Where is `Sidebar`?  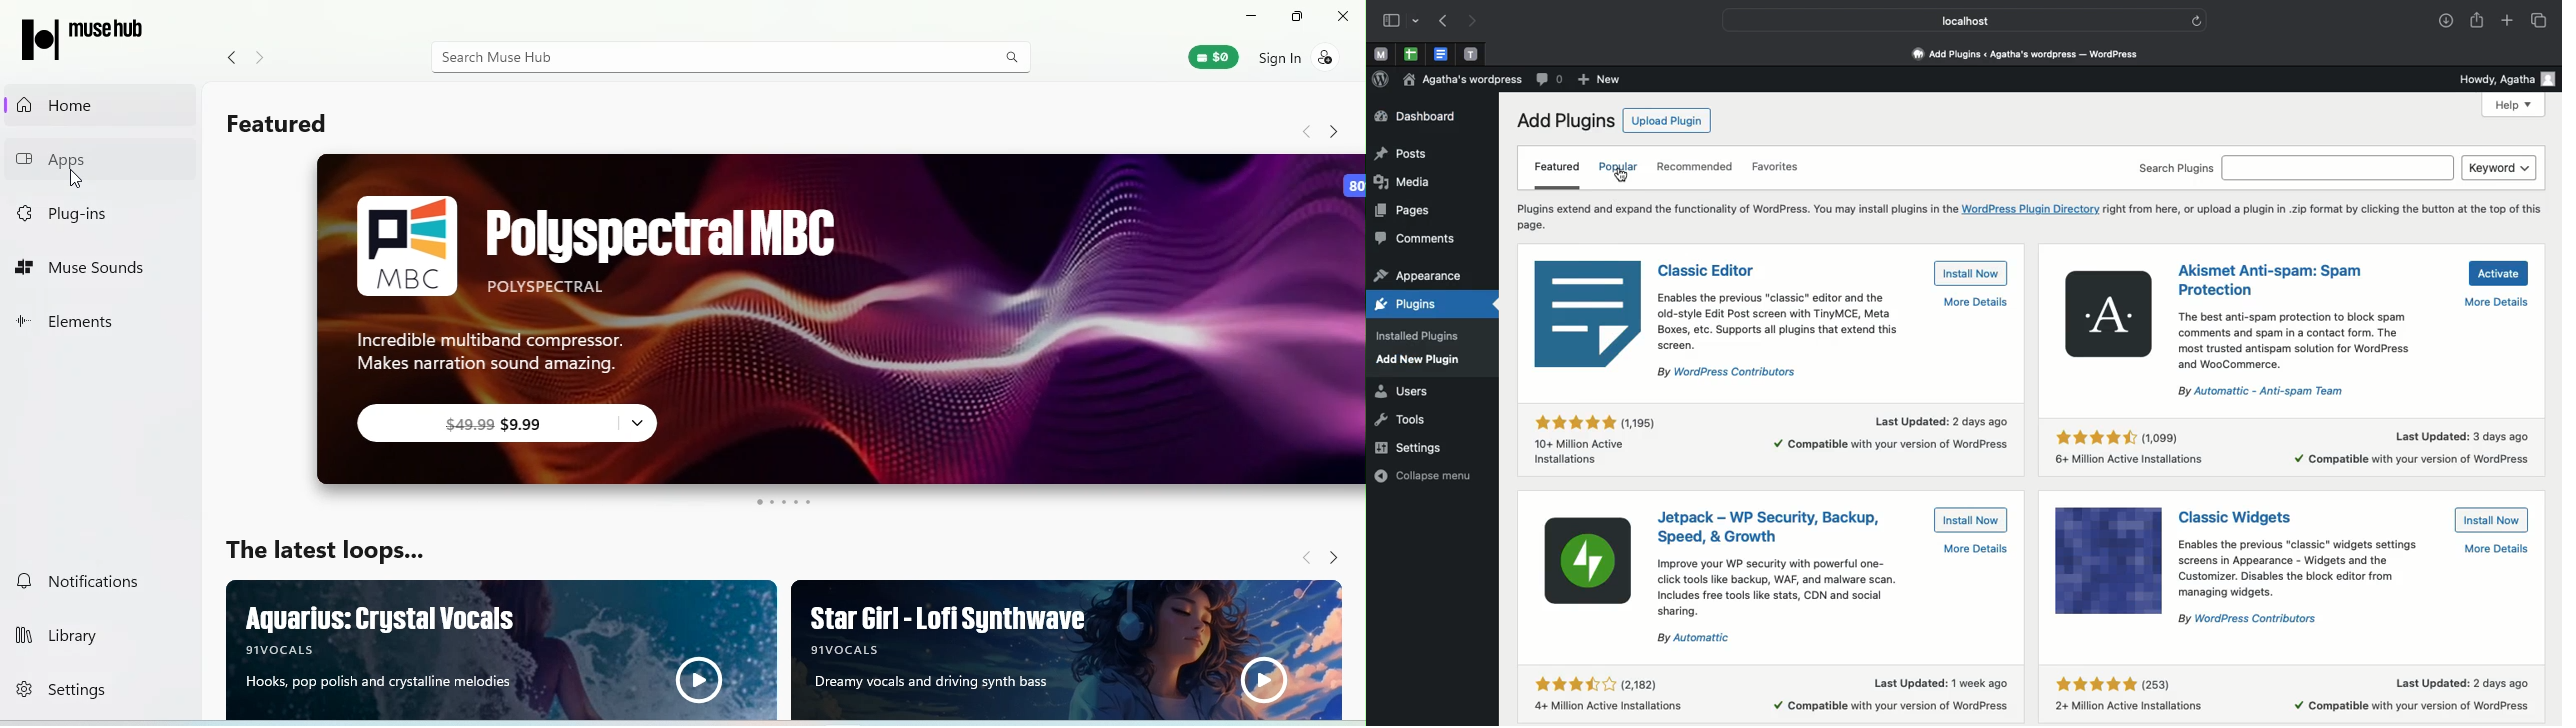
Sidebar is located at coordinates (1393, 22).